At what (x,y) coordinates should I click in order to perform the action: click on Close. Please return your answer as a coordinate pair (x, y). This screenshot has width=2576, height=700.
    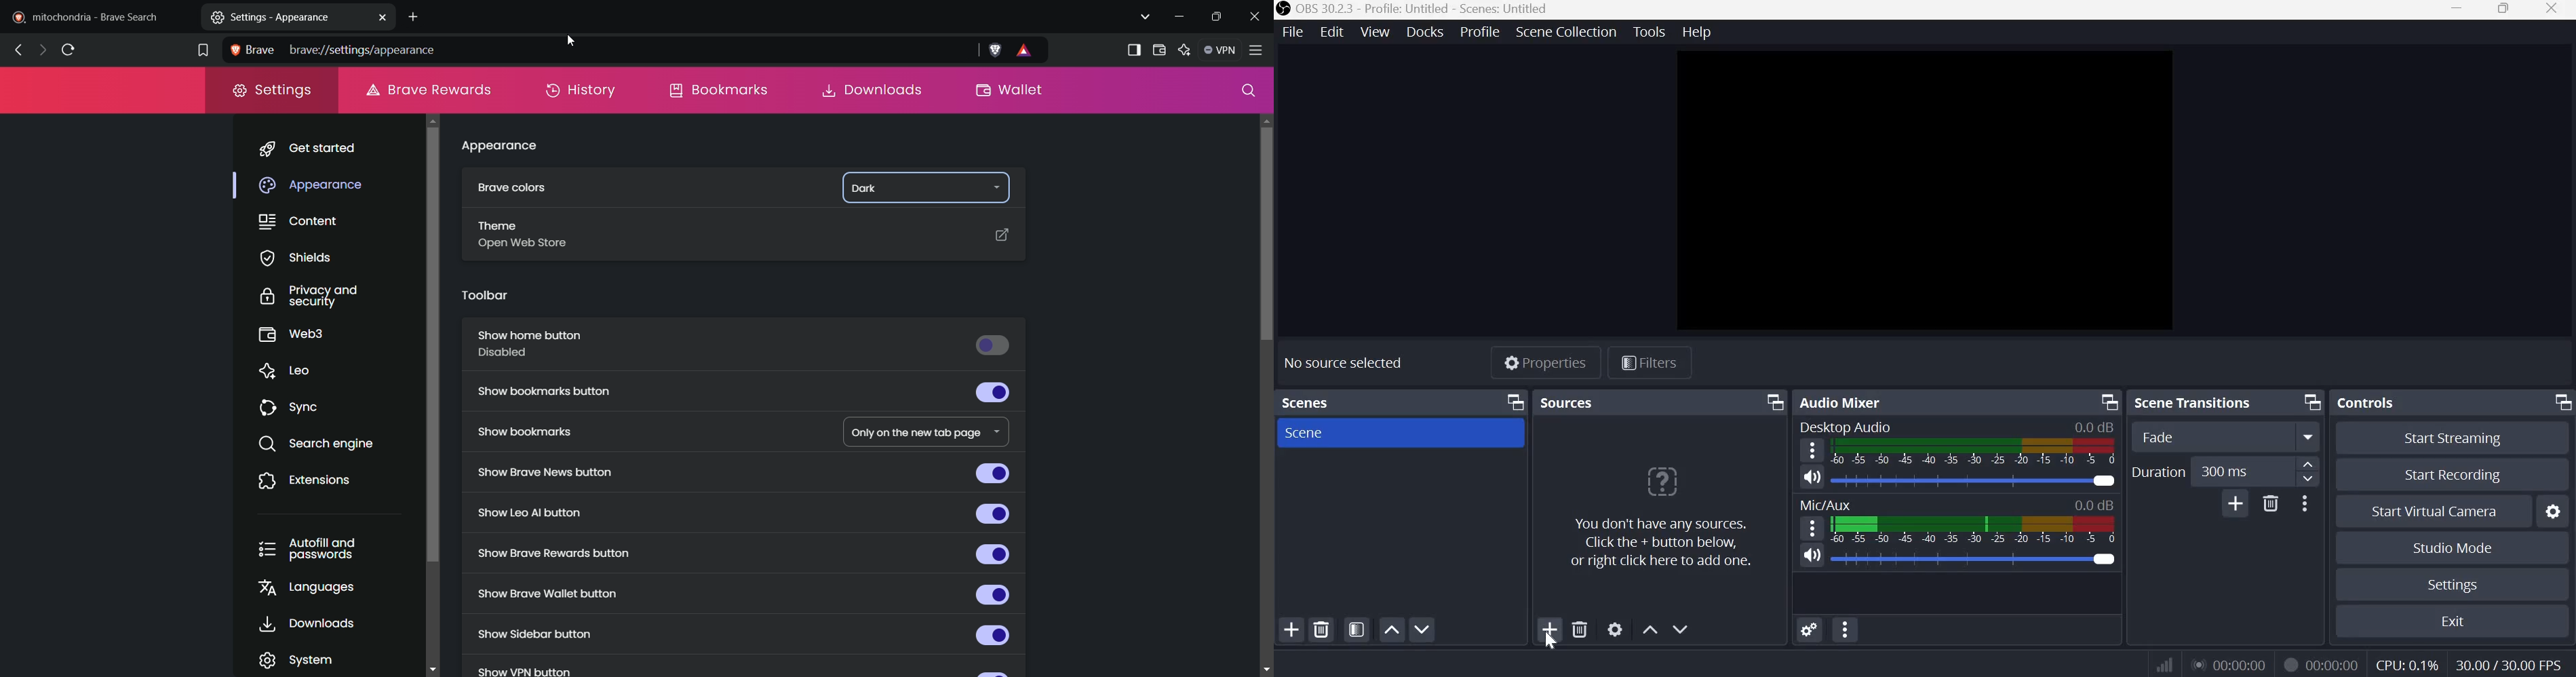
    Looking at the image, I should click on (2556, 10).